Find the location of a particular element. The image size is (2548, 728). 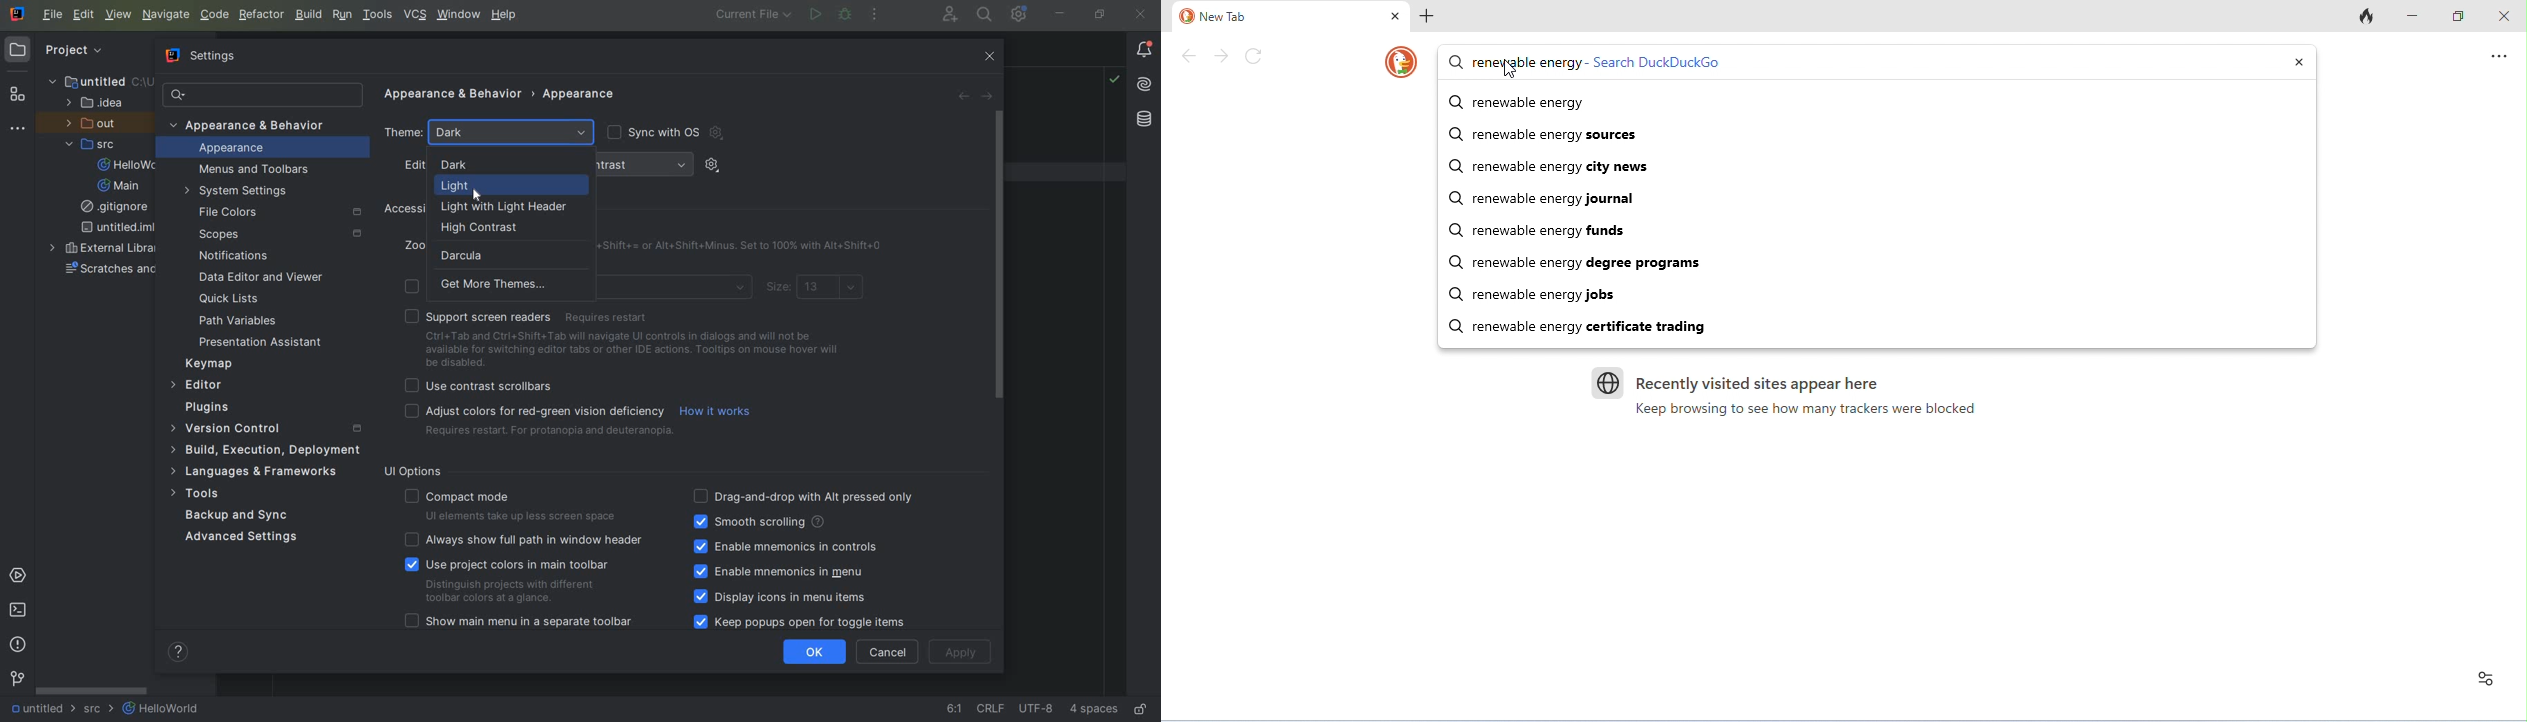

keep popups open for toggle items(checked) is located at coordinates (804, 622).